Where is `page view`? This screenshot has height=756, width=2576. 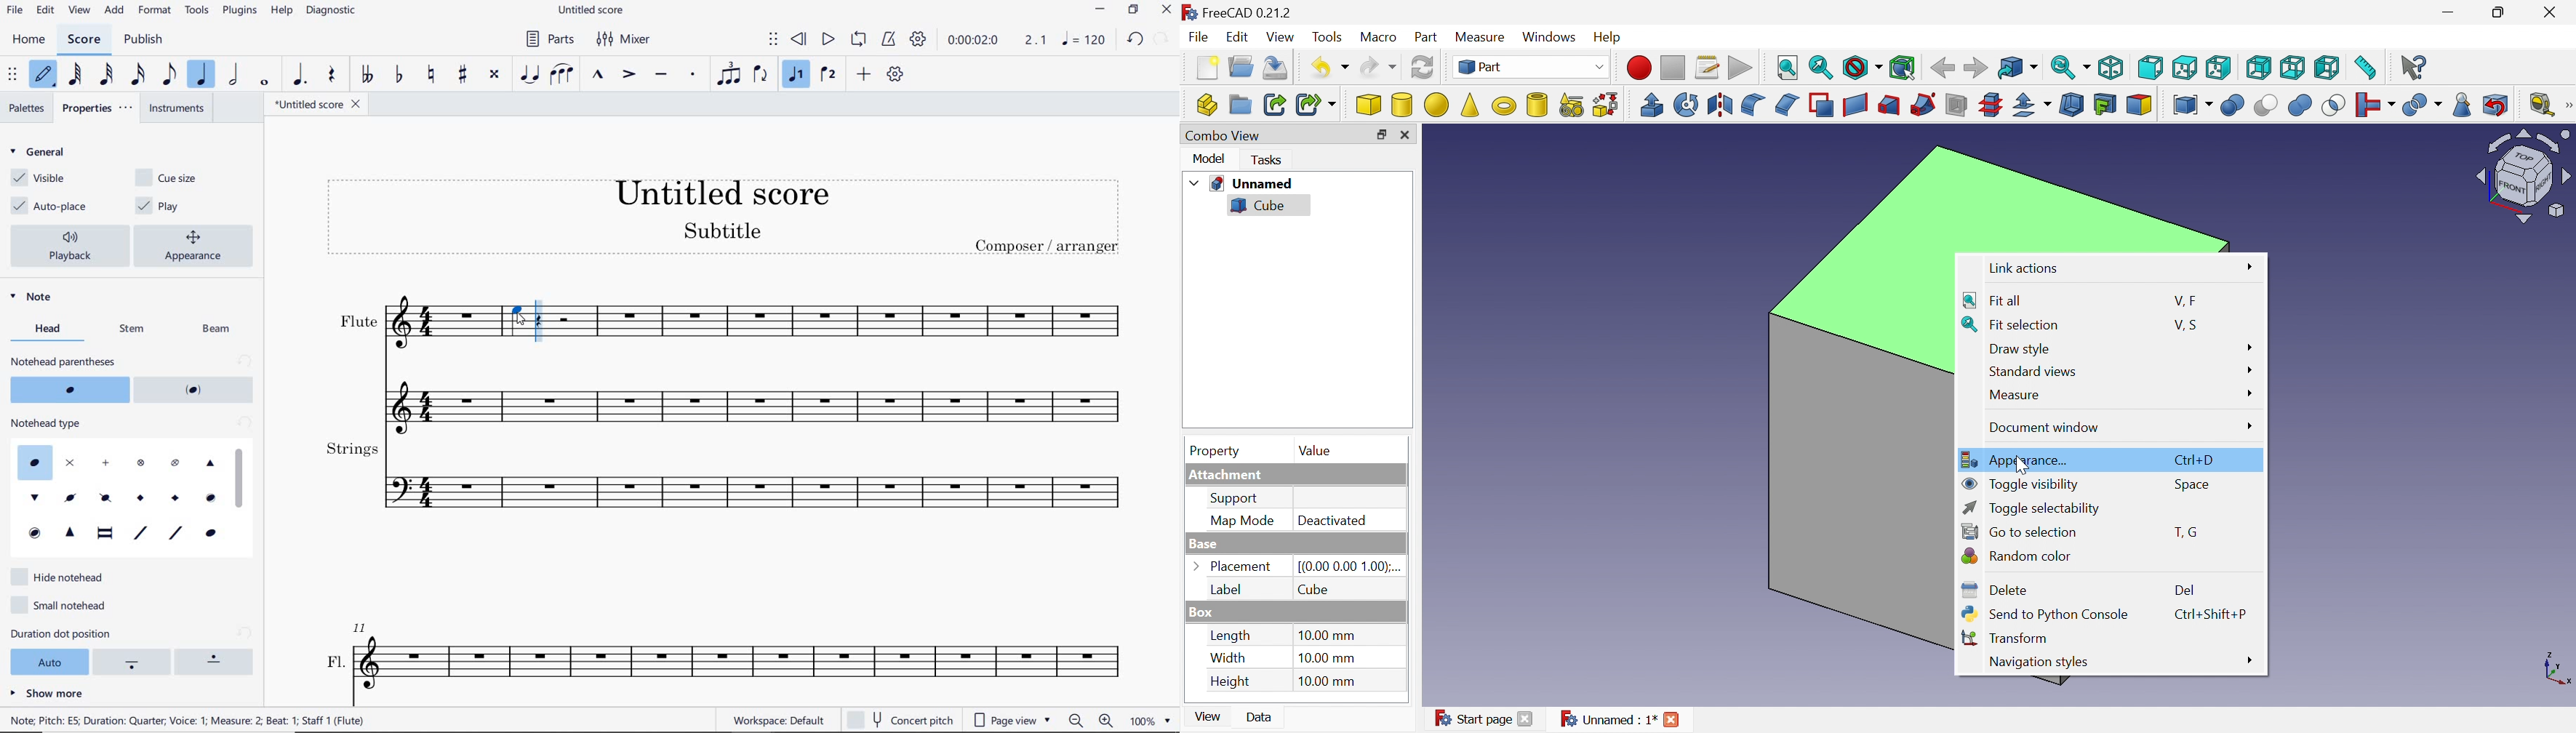
page view is located at coordinates (1010, 718).